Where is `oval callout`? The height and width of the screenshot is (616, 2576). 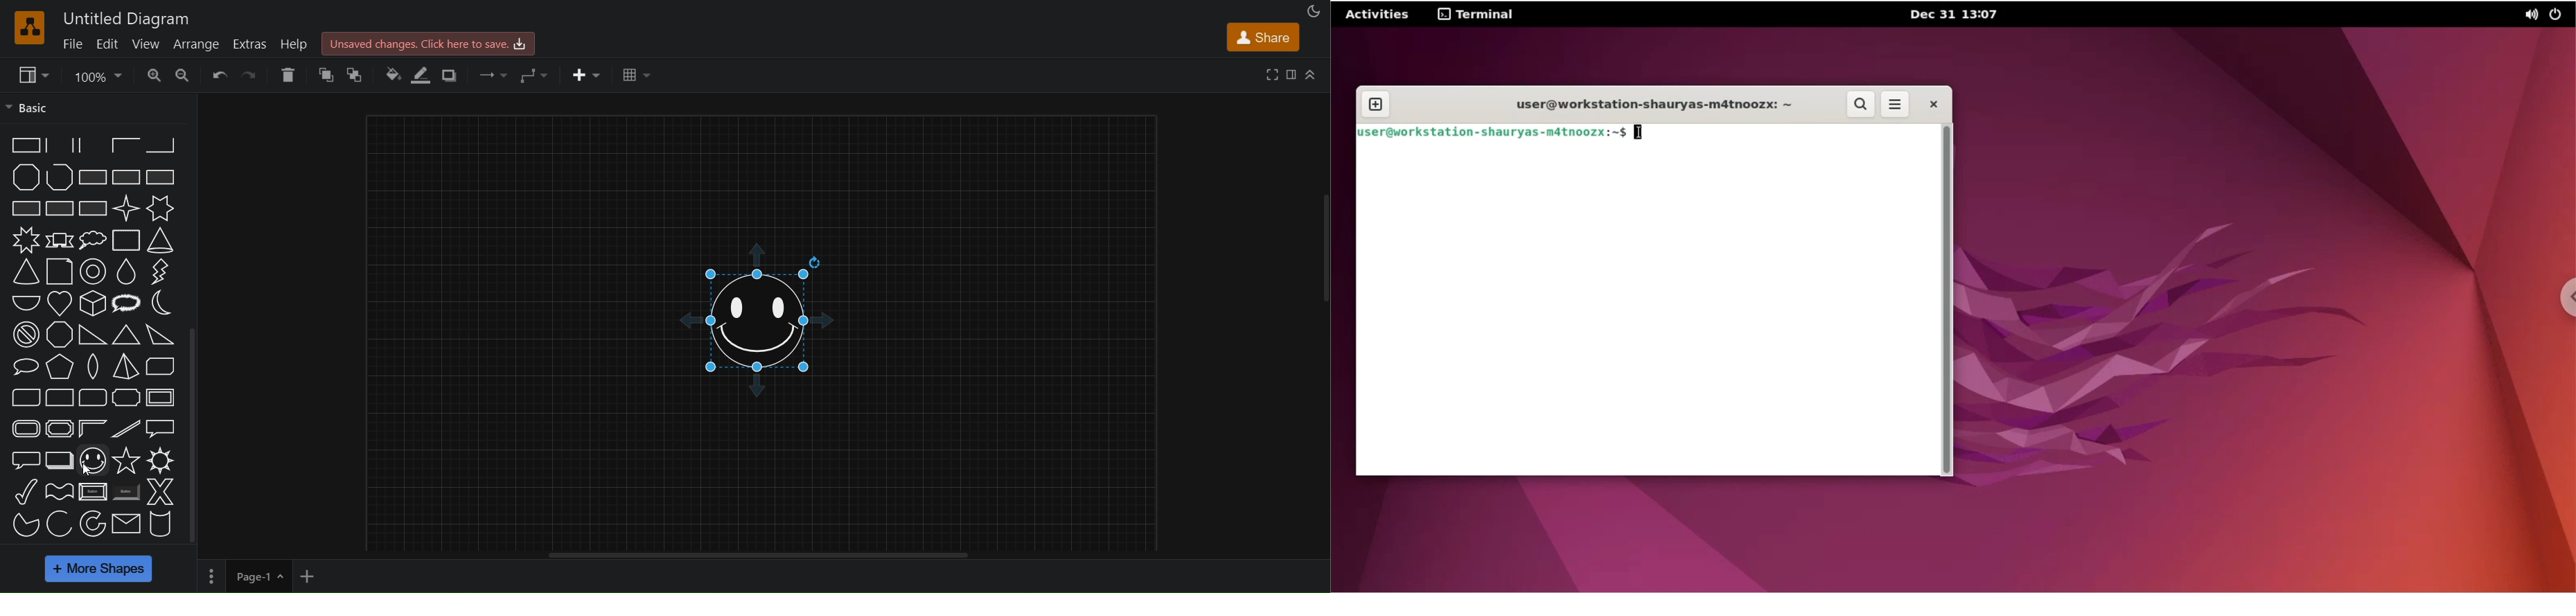 oval callout is located at coordinates (24, 366).